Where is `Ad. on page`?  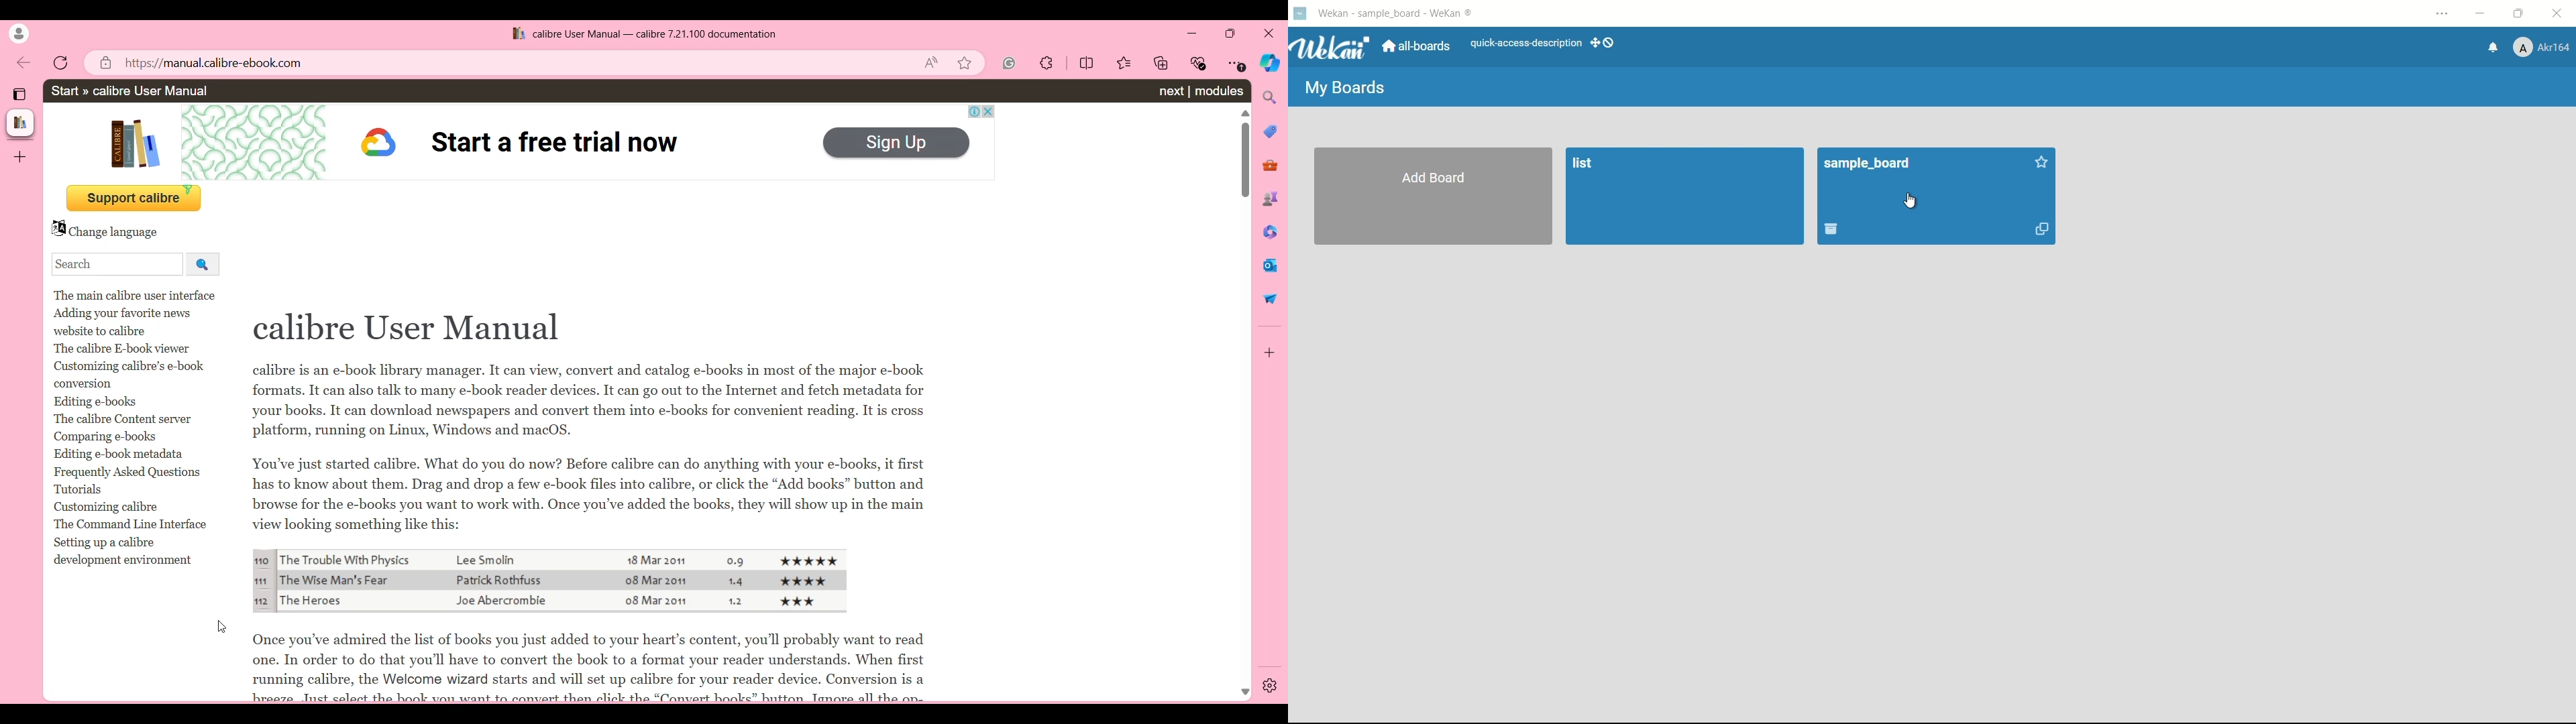 Ad. on page is located at coordinates (588, 141).